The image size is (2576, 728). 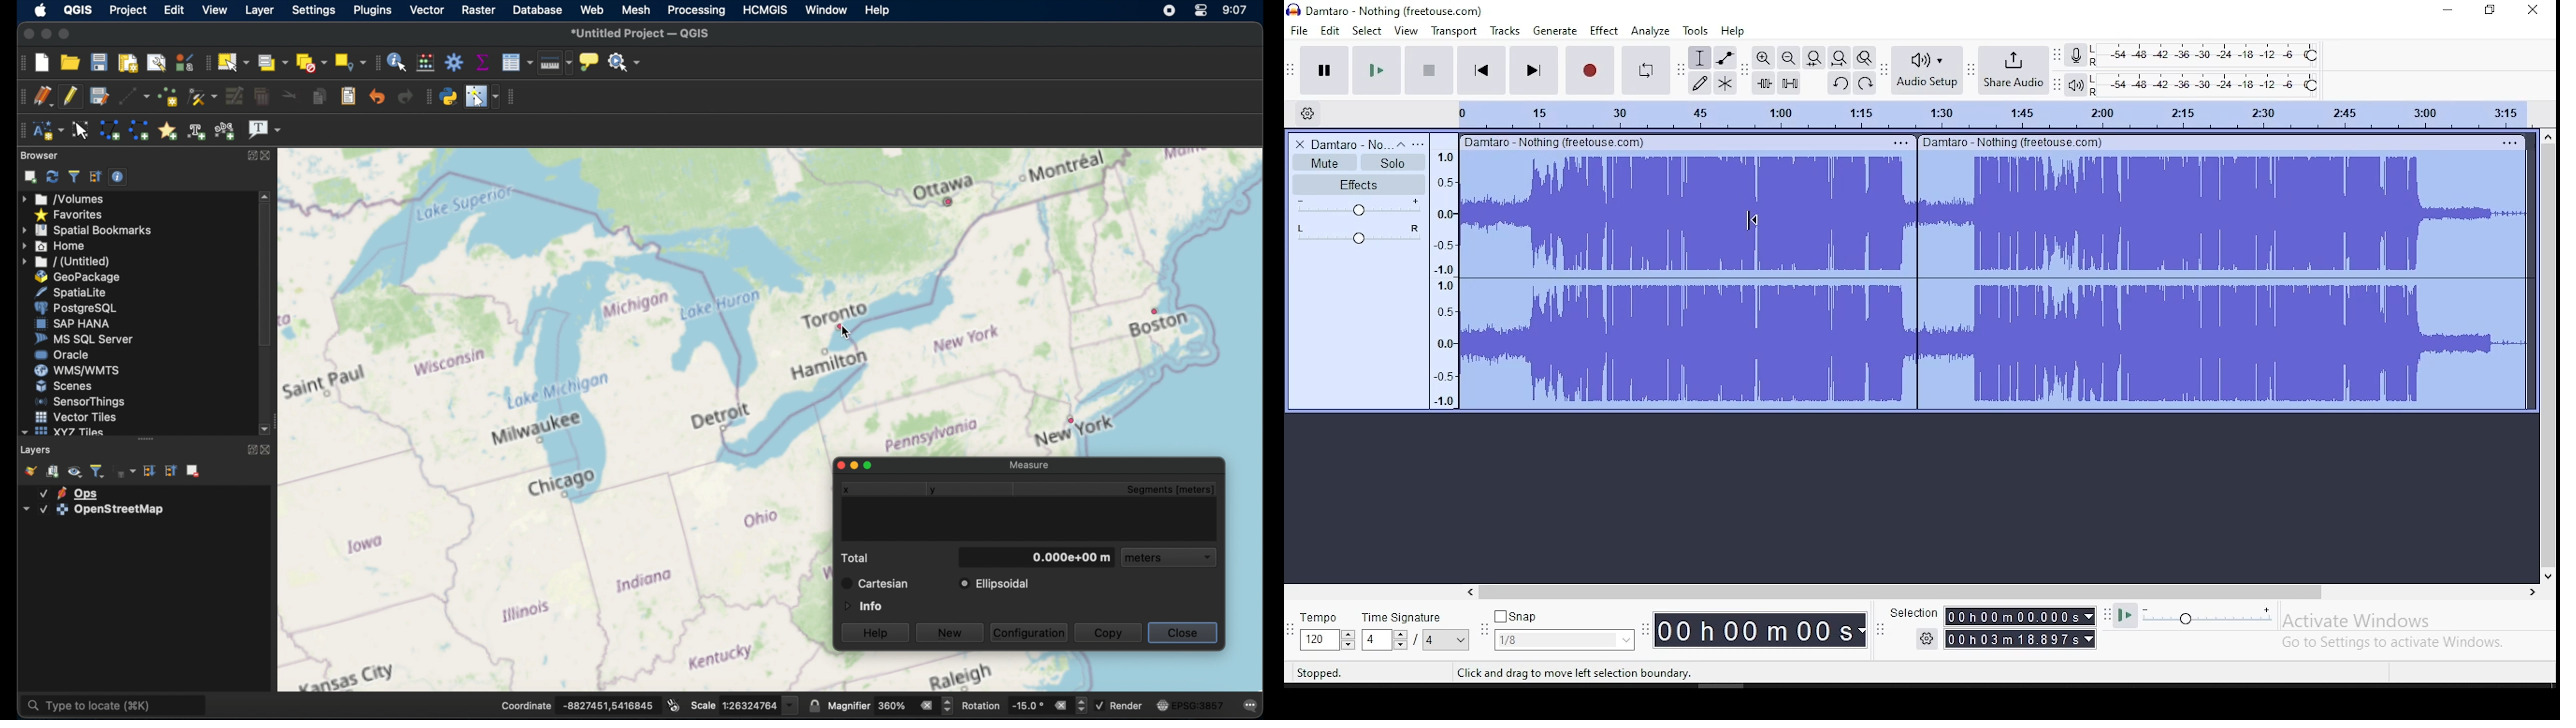 I want to click on menu, so click(x=1900, y=143).